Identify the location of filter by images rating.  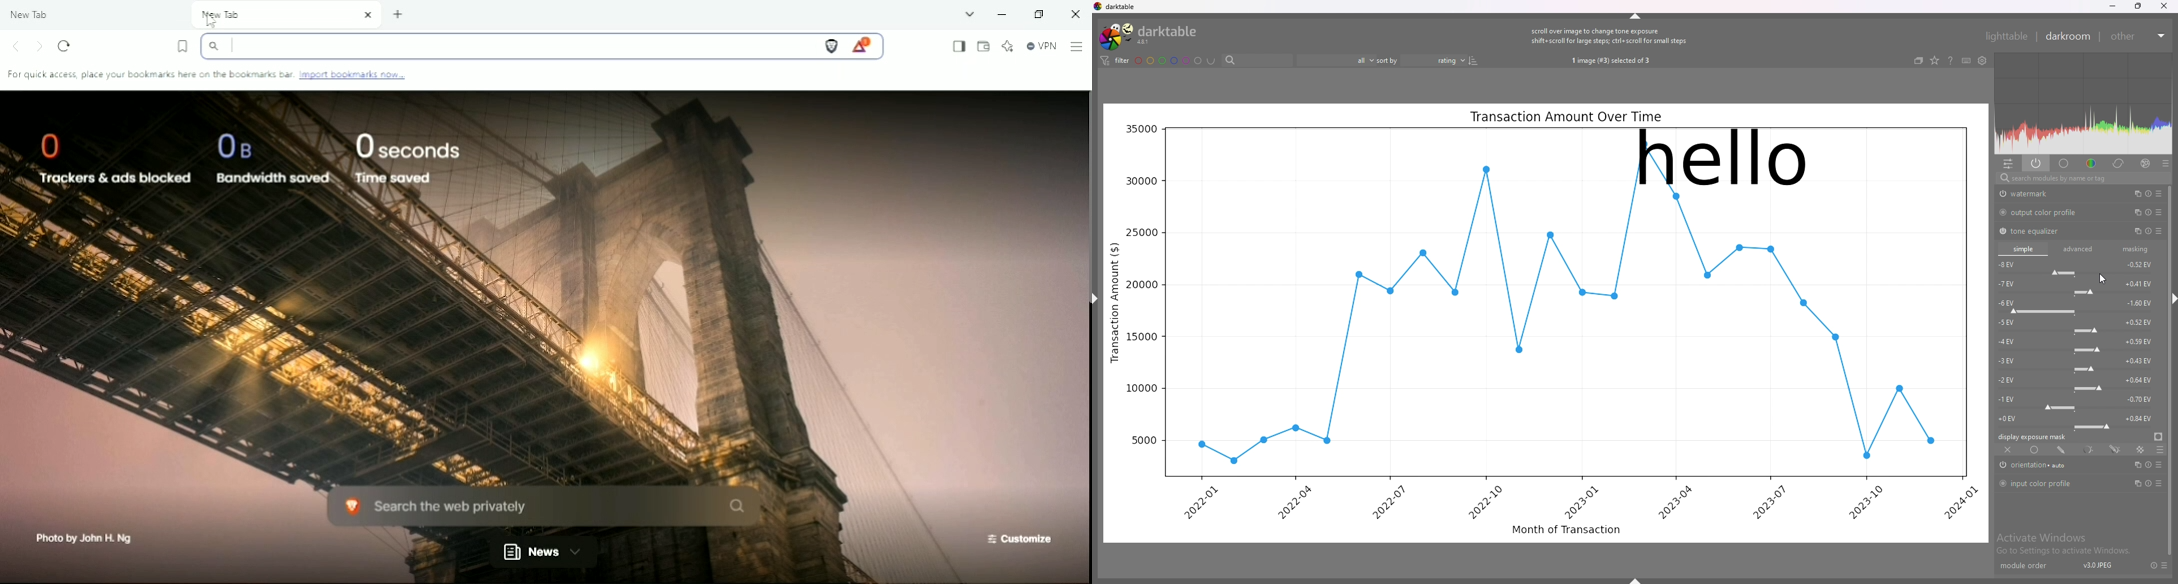
(1335, 61).